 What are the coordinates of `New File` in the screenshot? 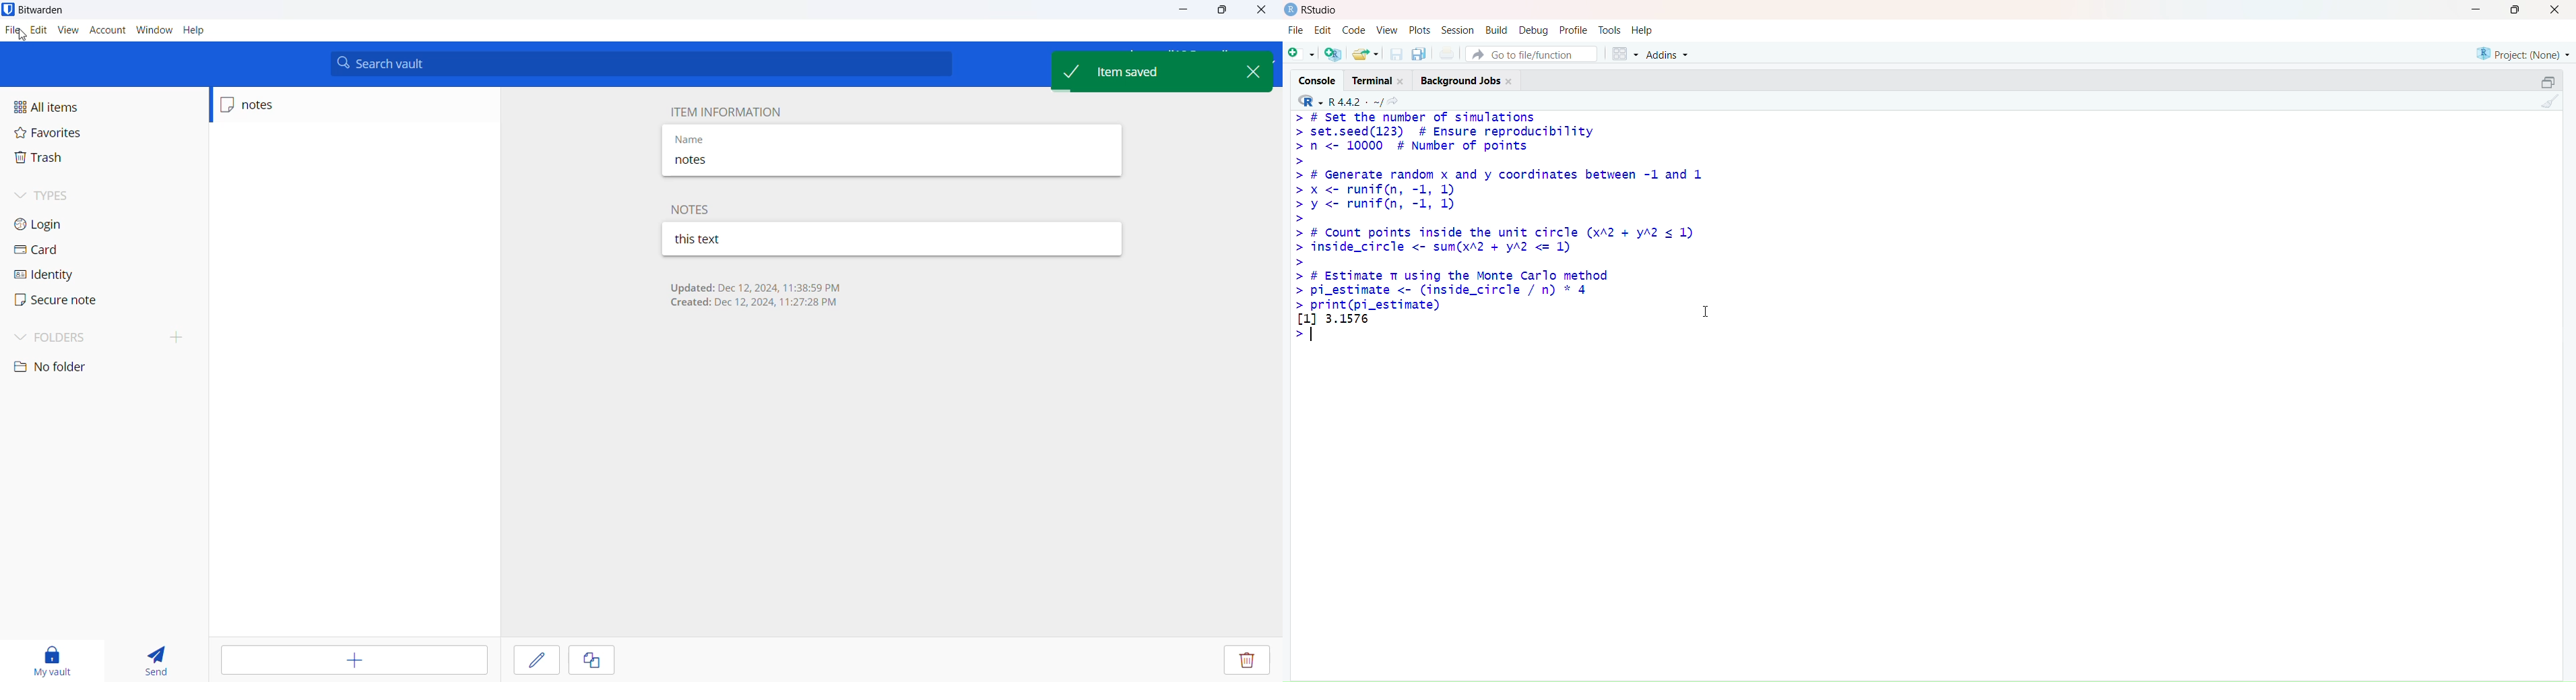 It's located at (1301, 54).